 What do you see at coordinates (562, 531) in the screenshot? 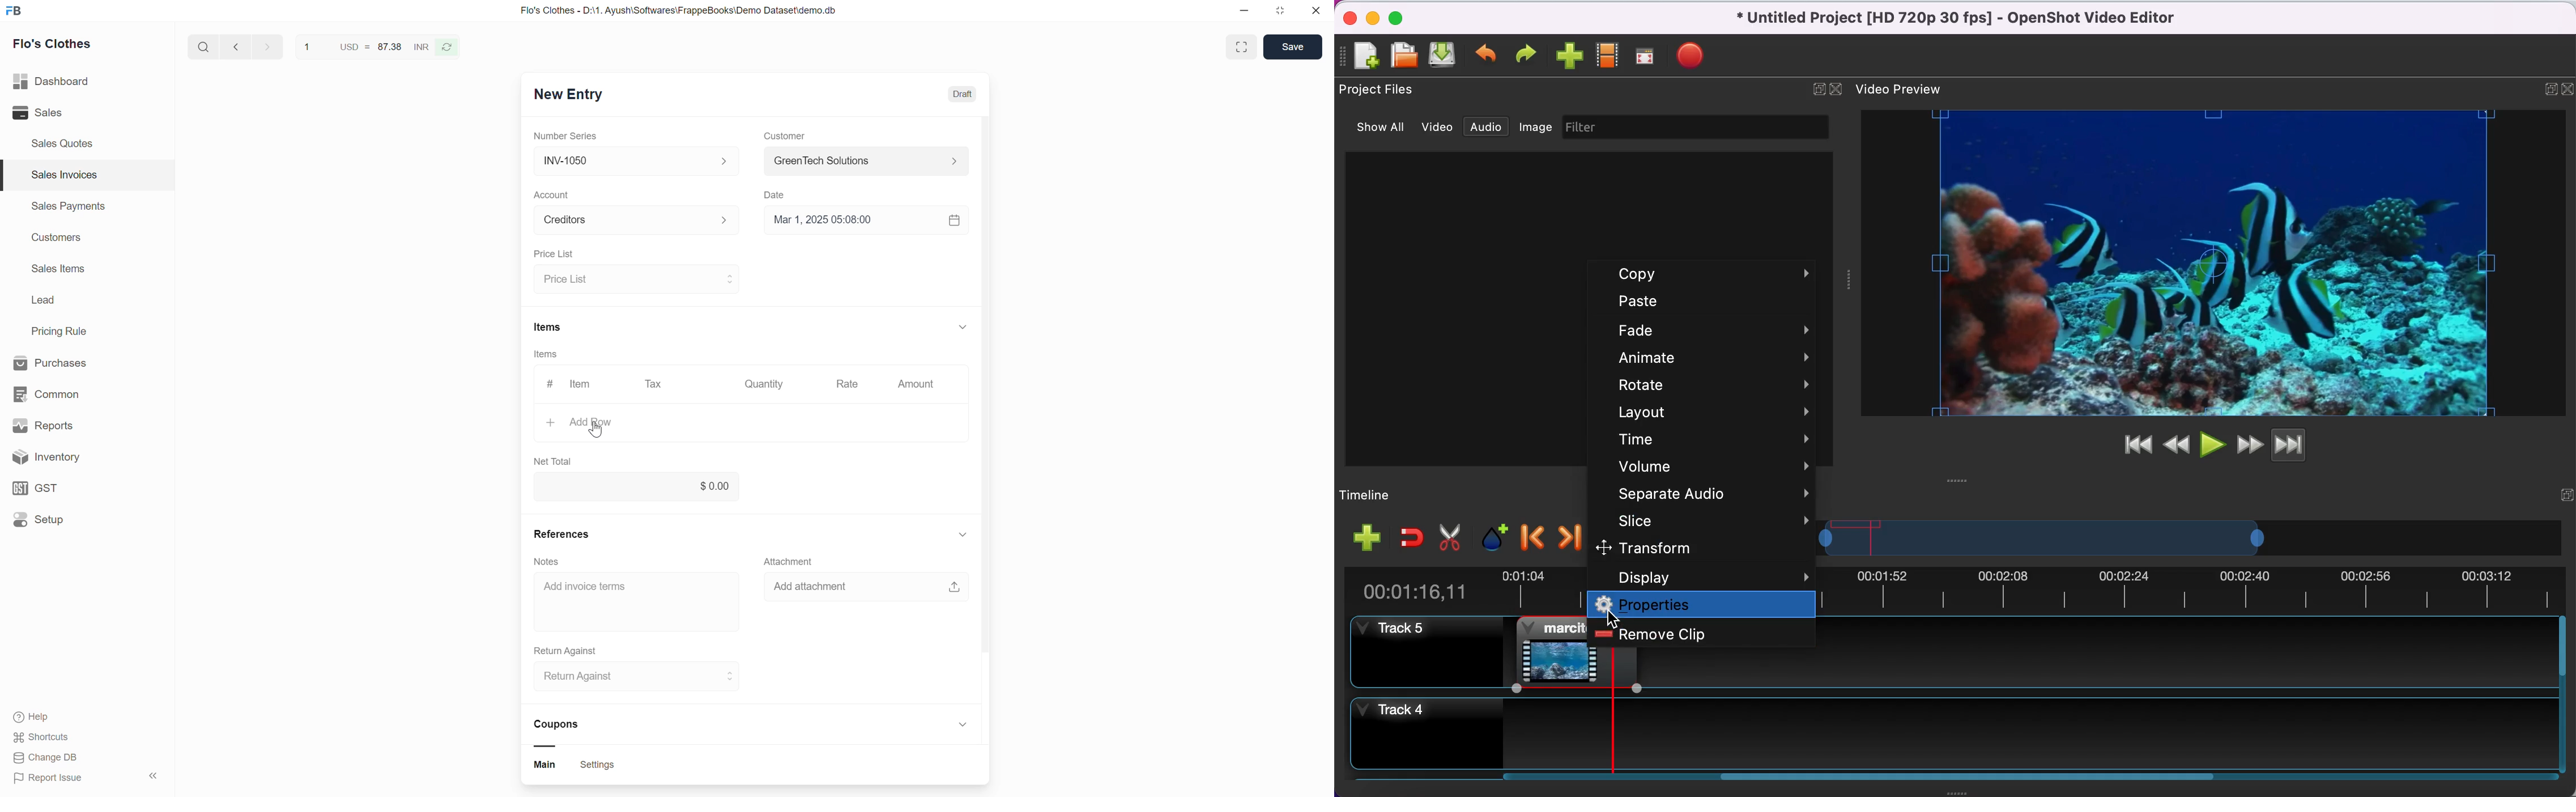
I see `References` at bounding box center [562, 531].